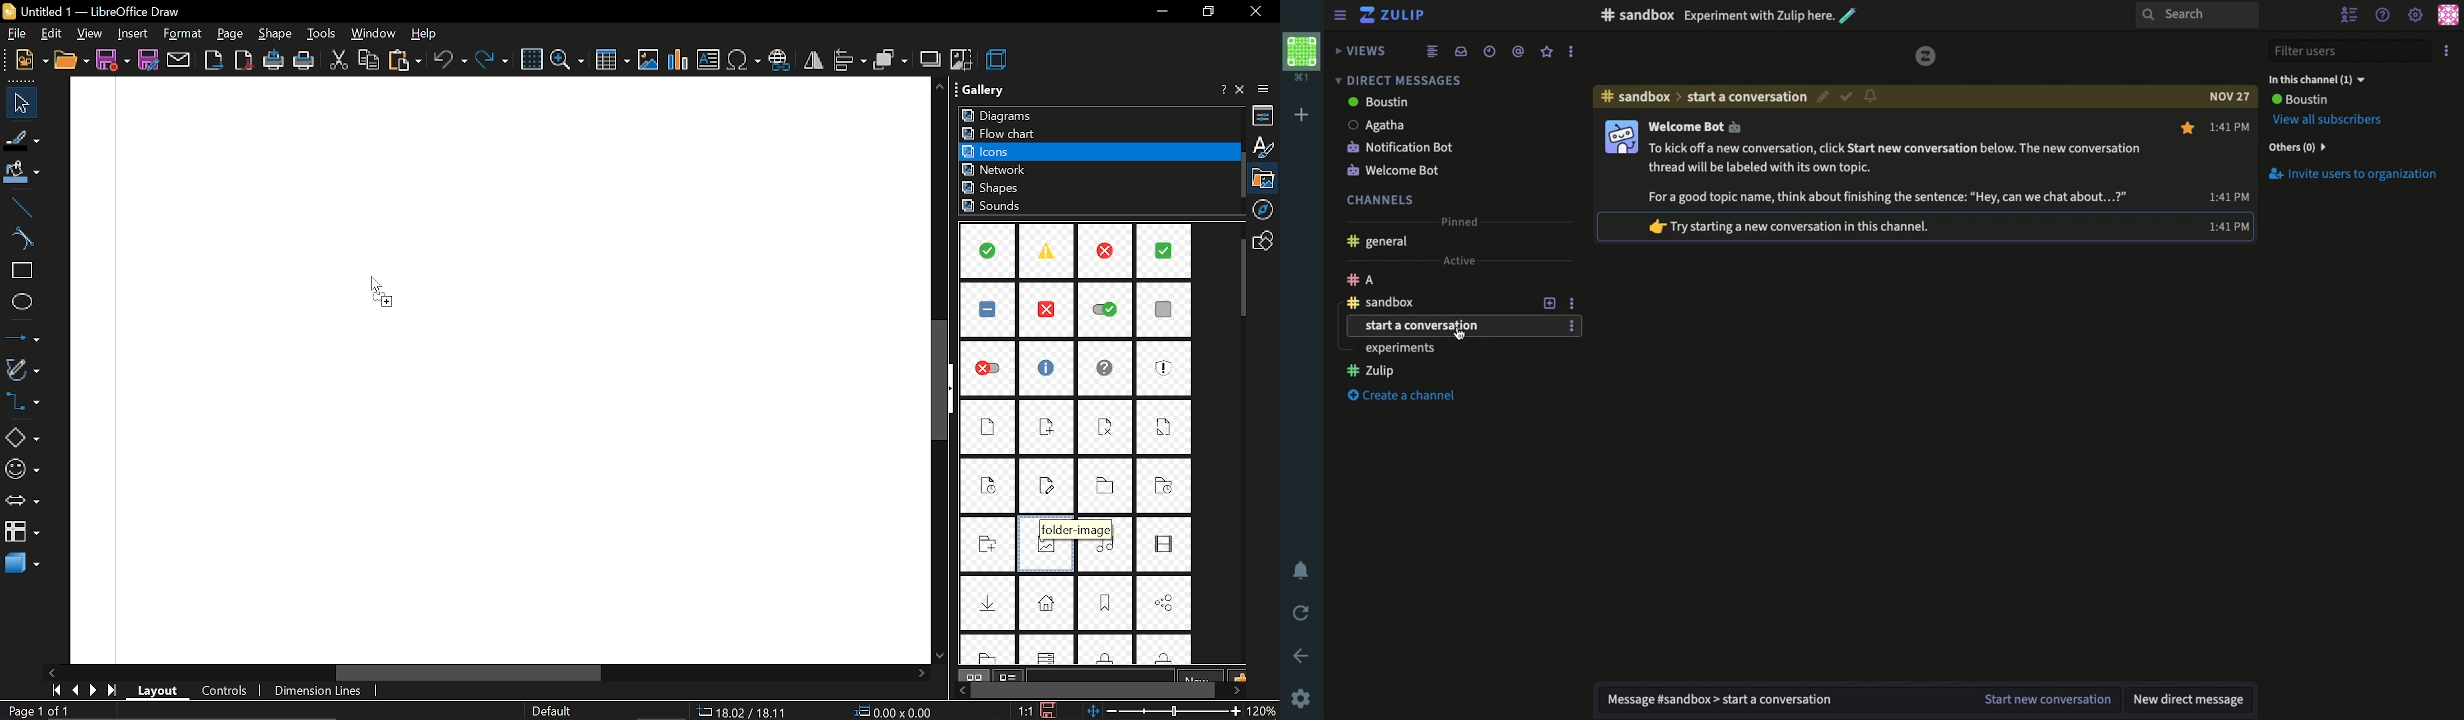  I want to click on sidebar settings, so click(1266, 89).